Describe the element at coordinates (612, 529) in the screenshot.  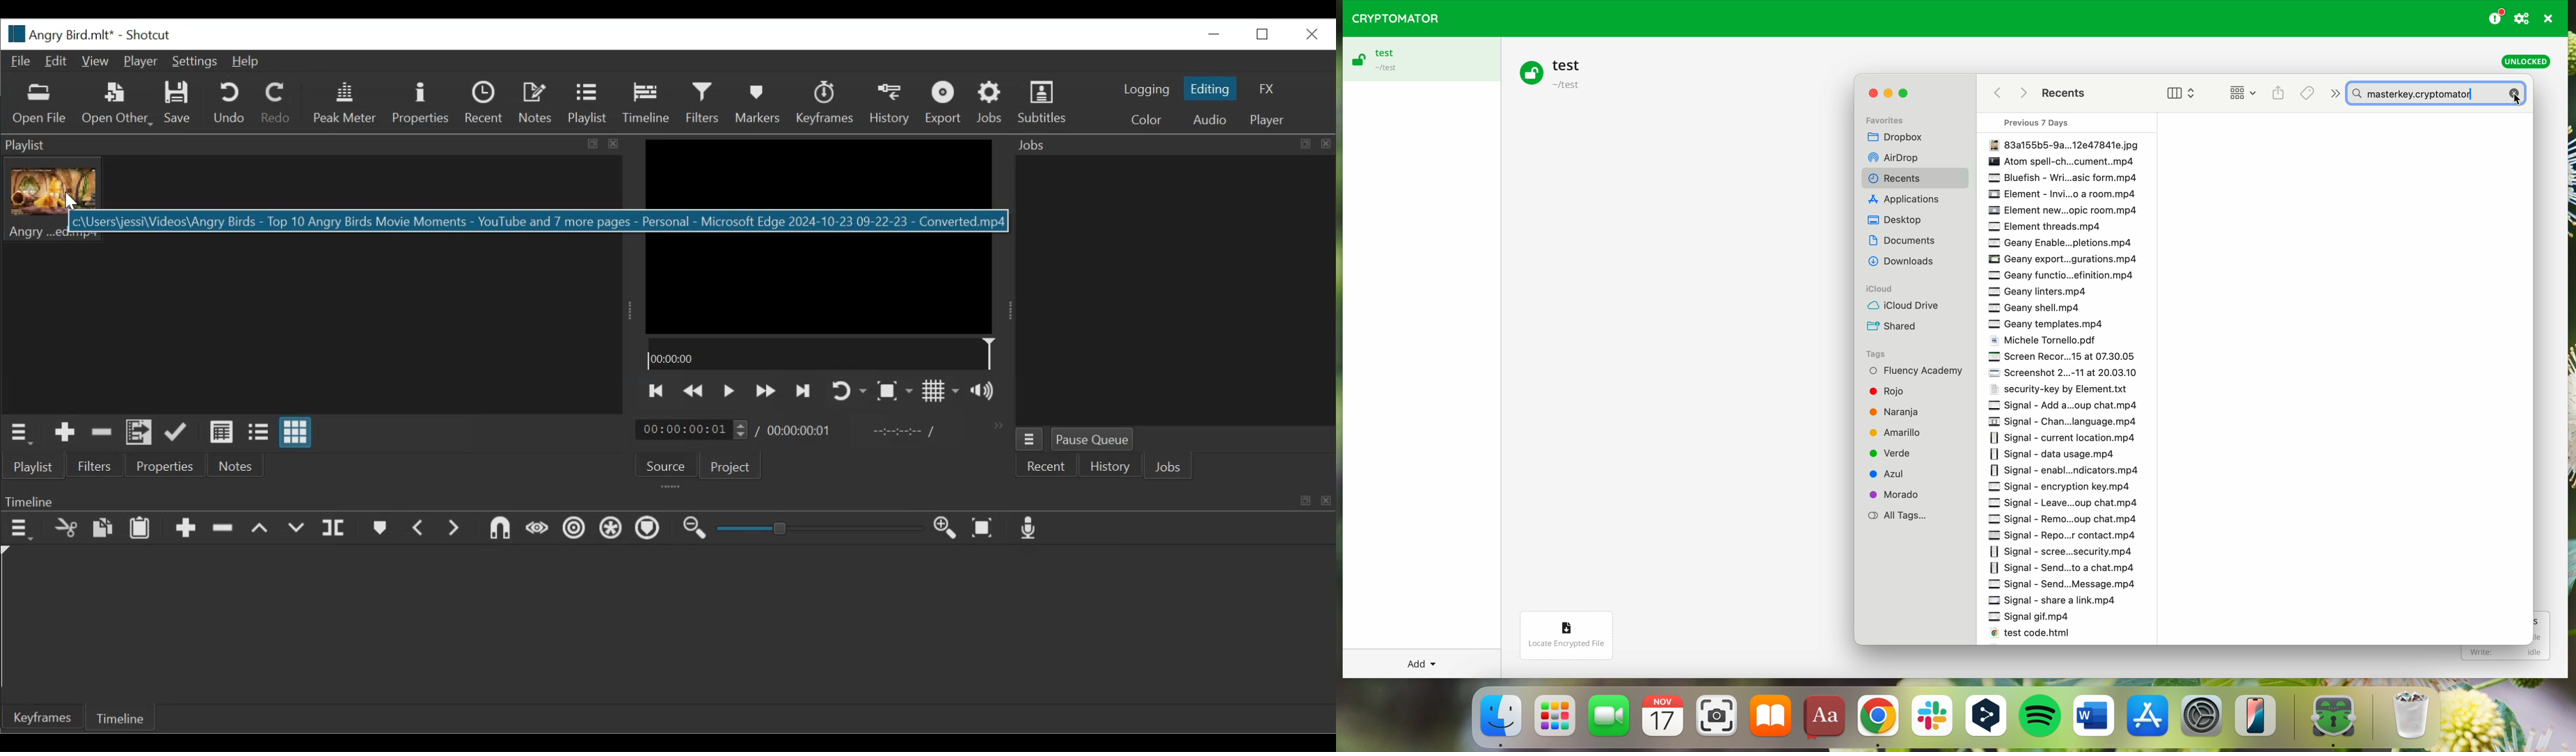
I see `Ripple all tracks` at that location.